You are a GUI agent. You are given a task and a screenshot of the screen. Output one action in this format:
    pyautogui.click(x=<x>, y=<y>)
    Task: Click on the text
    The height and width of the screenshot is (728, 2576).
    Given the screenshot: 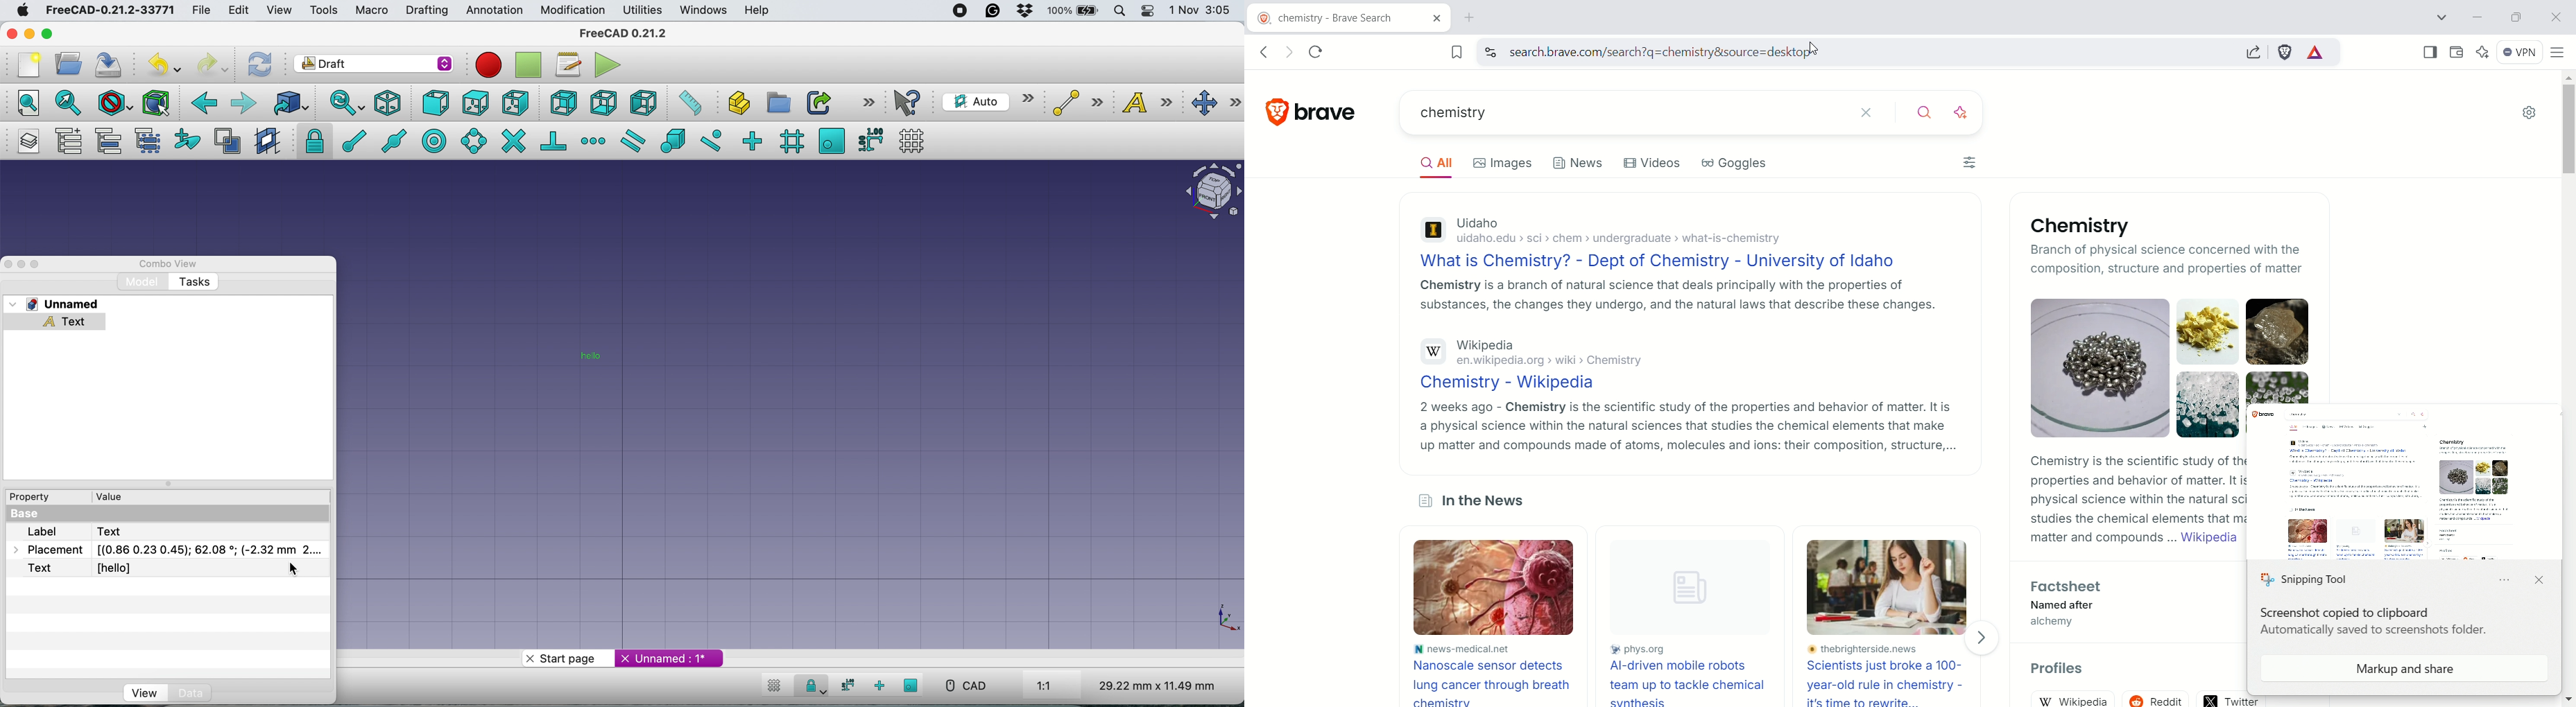 What is the action you would take?
    pyautogui.click(x=91, y=569)
    